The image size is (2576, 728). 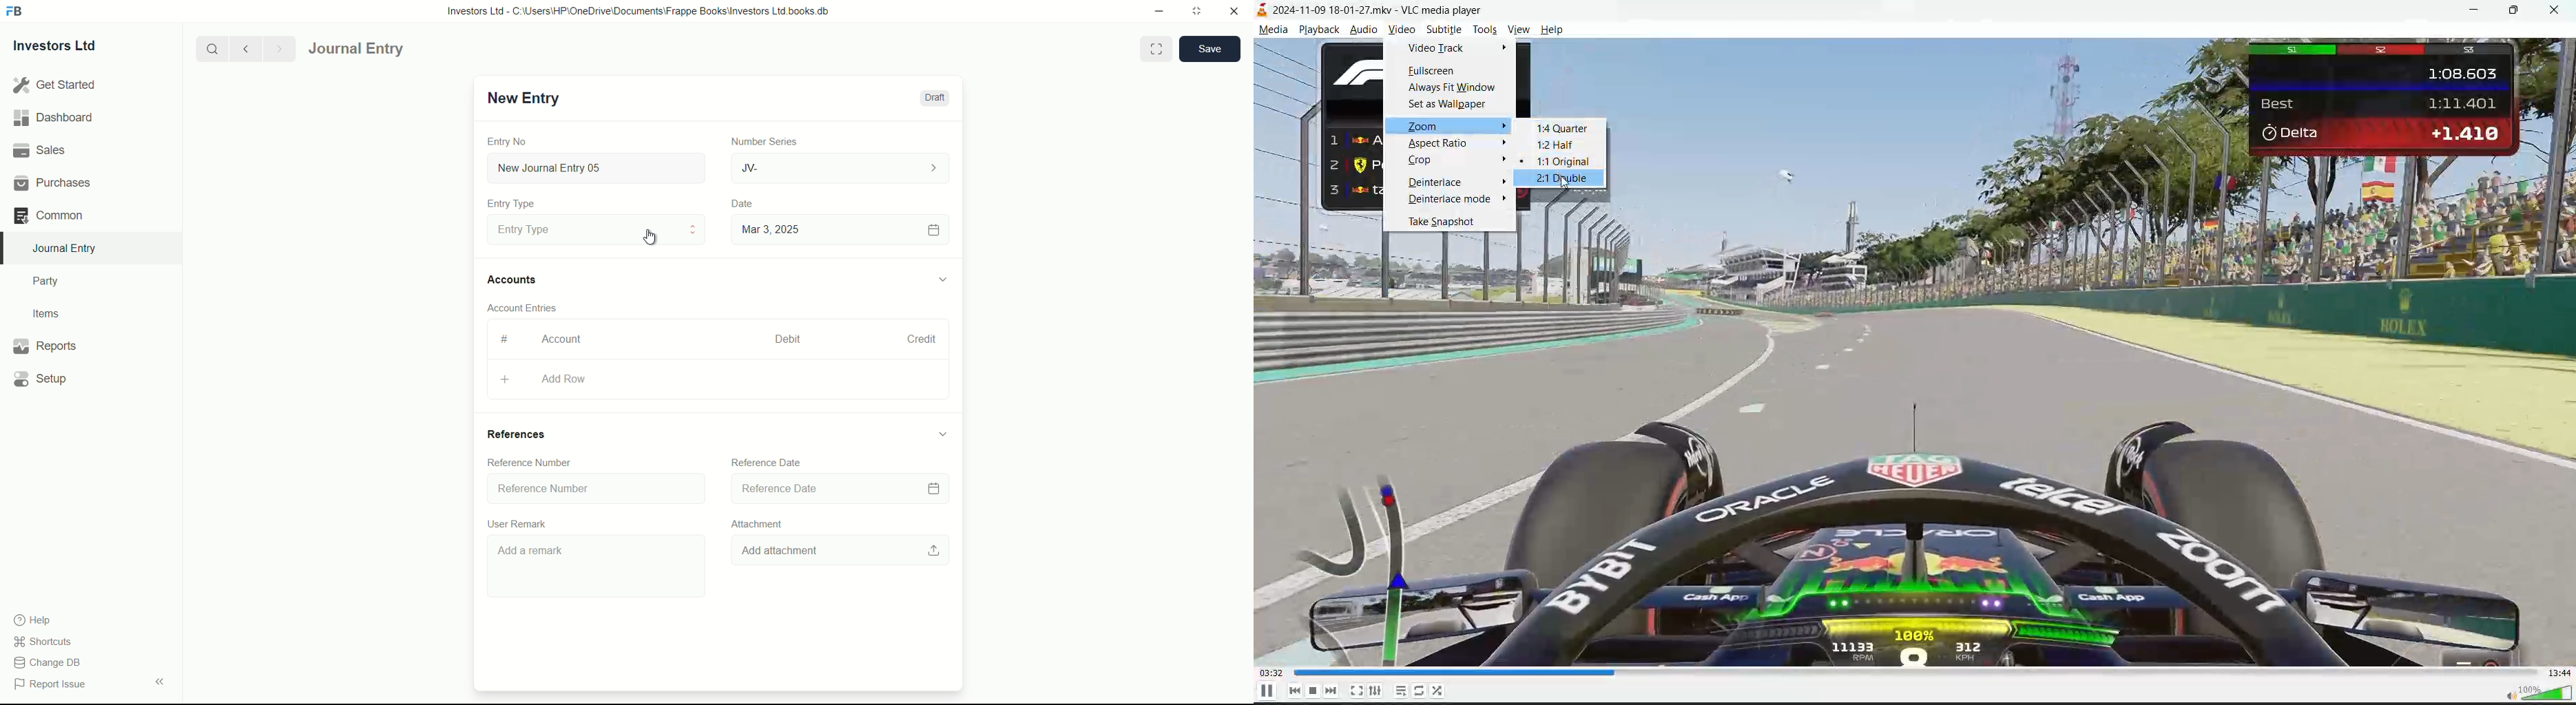 I want to click on journal entry, so click(x=394, y=49).